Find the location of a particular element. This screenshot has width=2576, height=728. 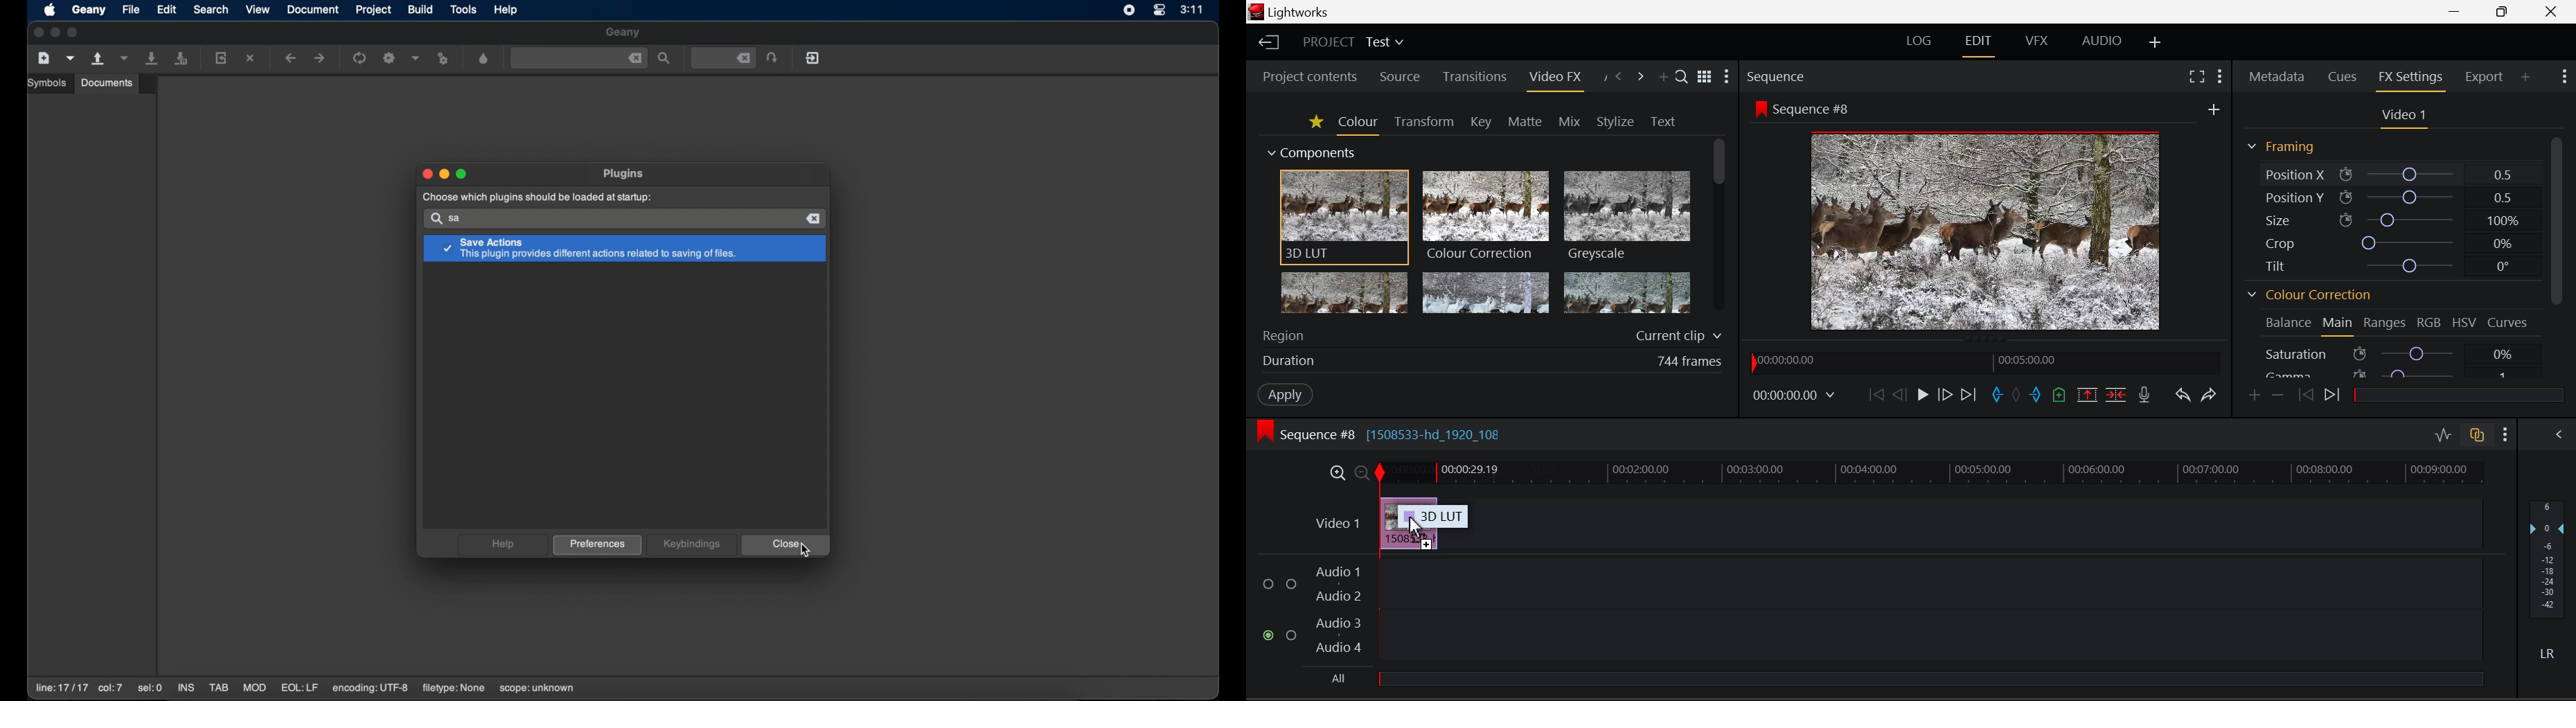

EDIT Layout is located at coordinates (1977, 44).